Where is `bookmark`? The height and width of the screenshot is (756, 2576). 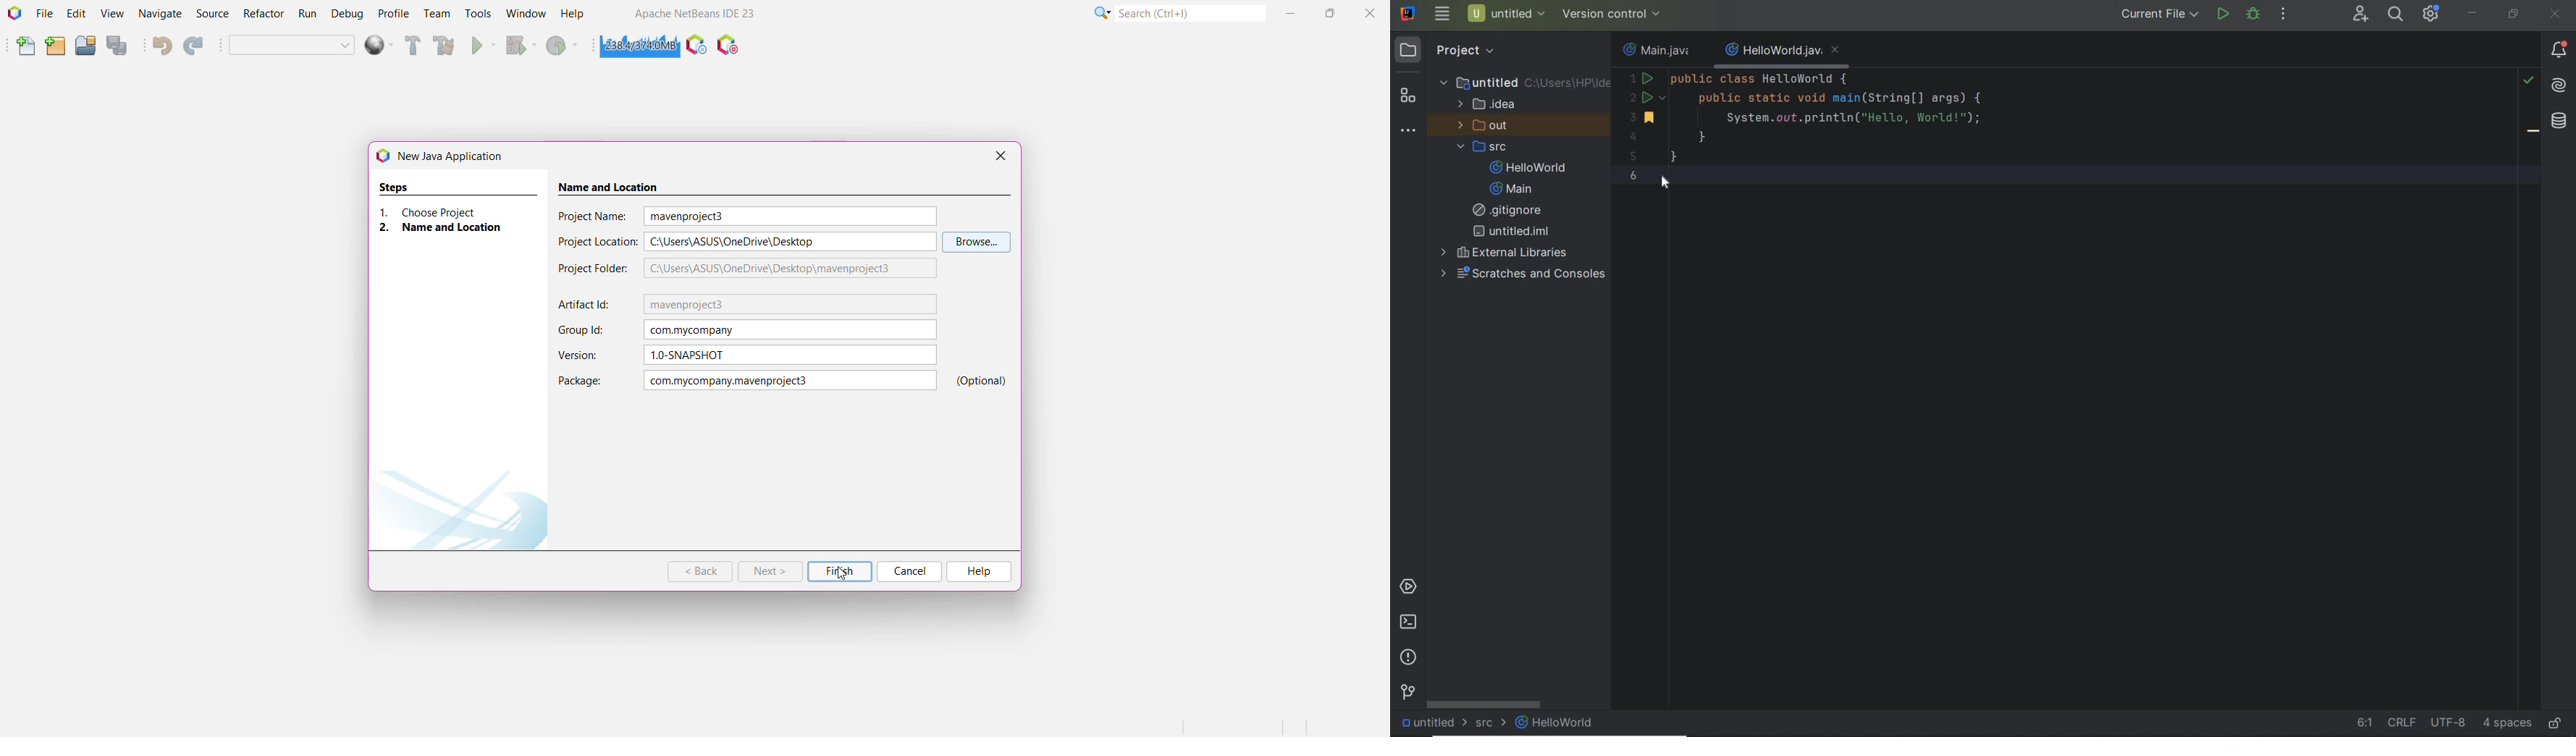 bookmark is located at coordinates (2534, 133).